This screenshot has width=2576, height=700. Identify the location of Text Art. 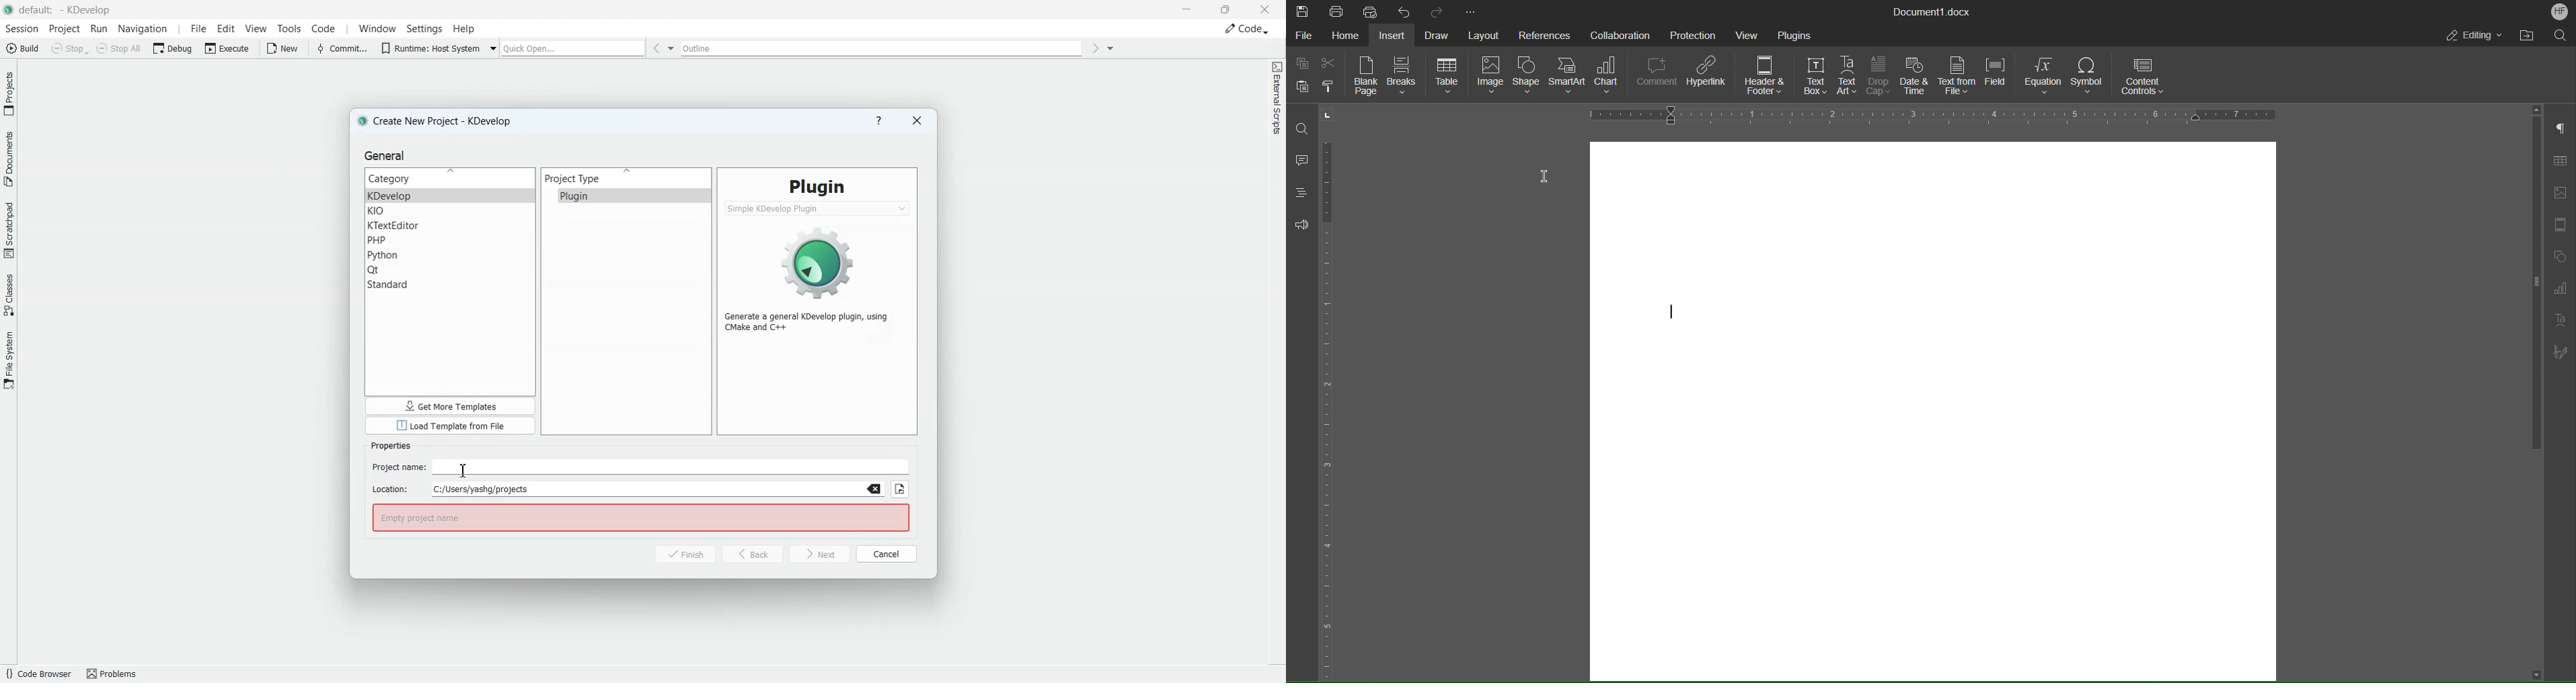
(2560, 322).